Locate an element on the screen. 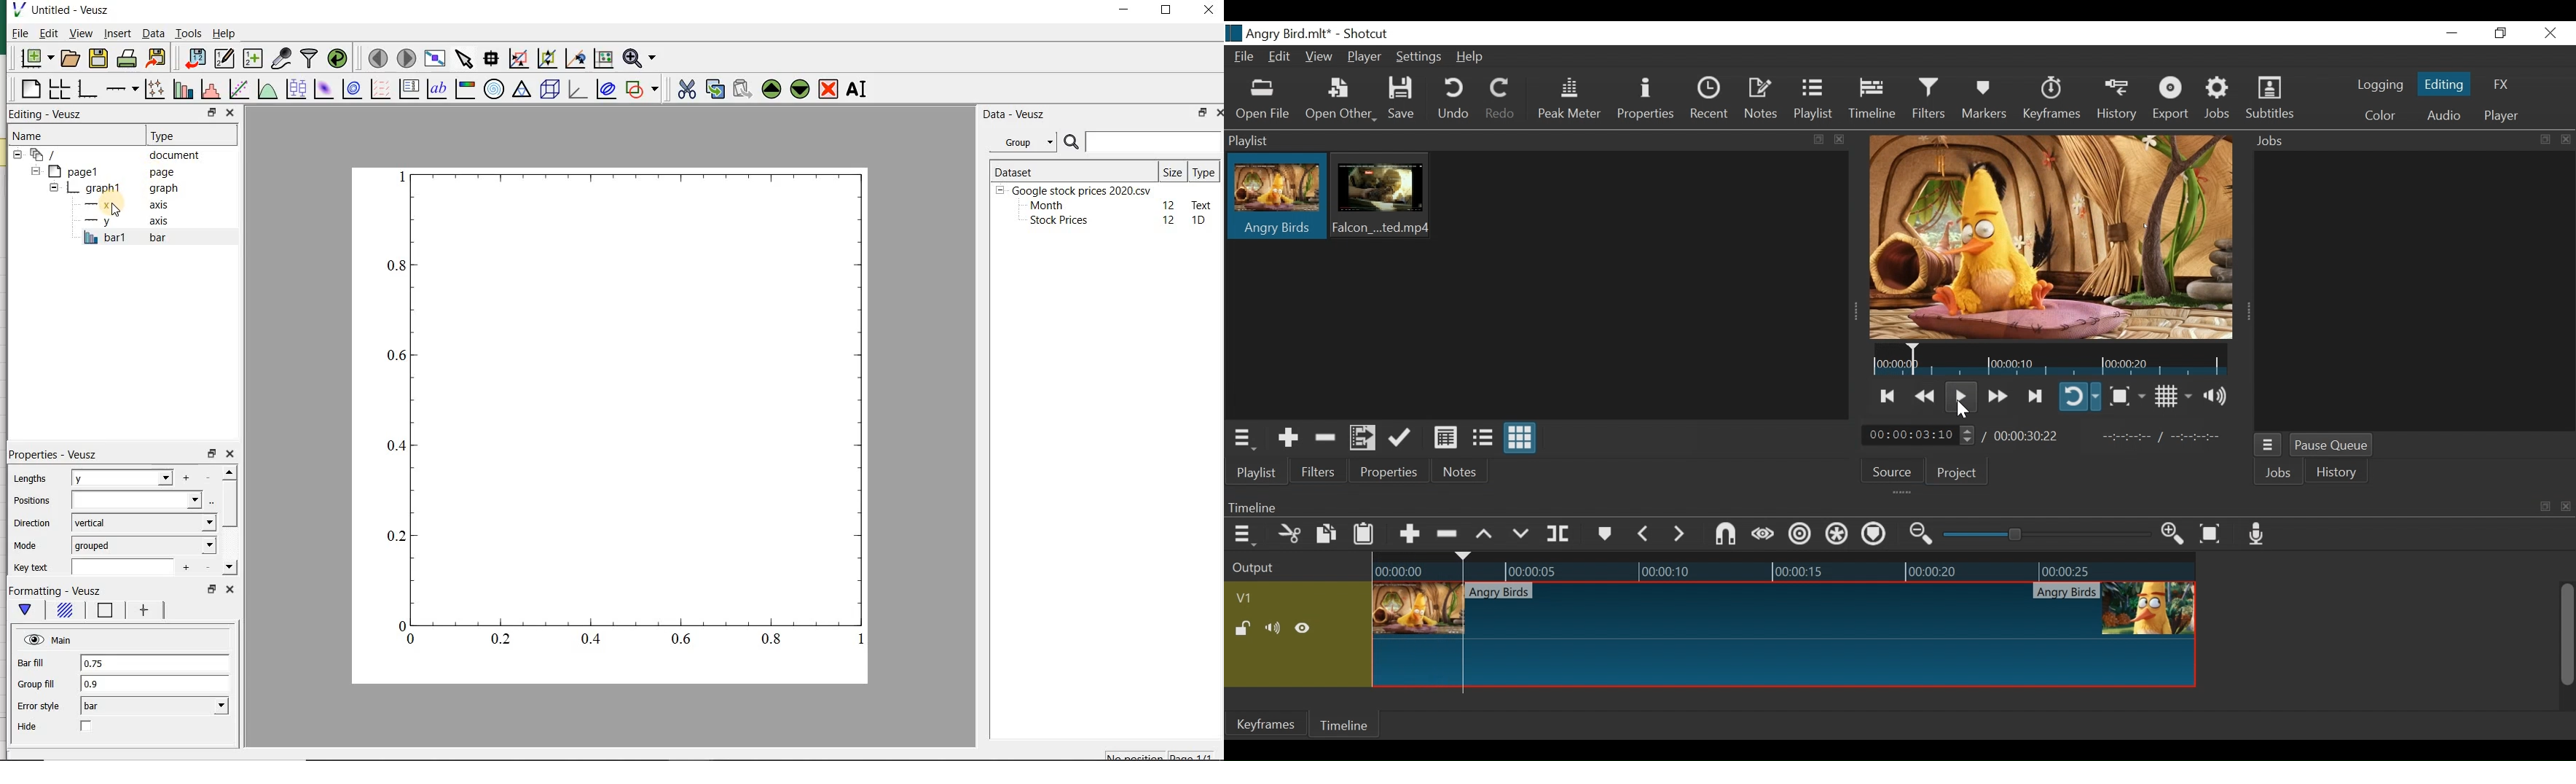  Copy is located at coordinates (1325, 534).